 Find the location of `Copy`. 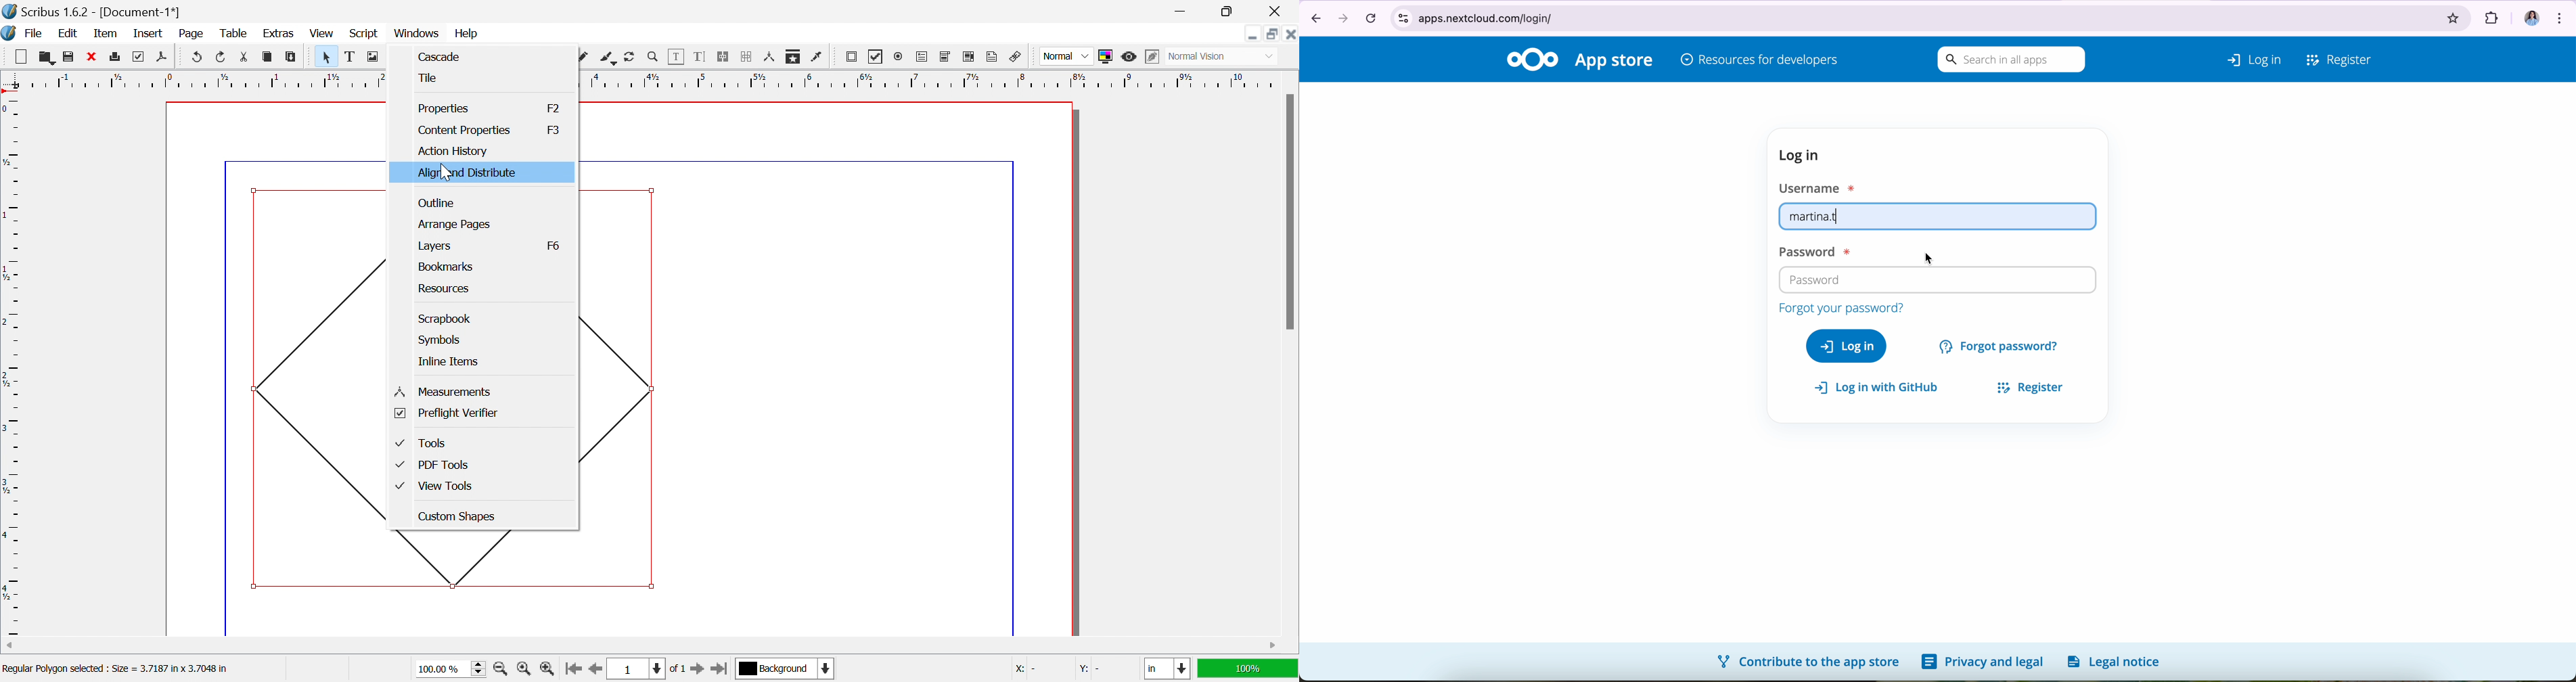

Copy is located at coordinates (267, 56).